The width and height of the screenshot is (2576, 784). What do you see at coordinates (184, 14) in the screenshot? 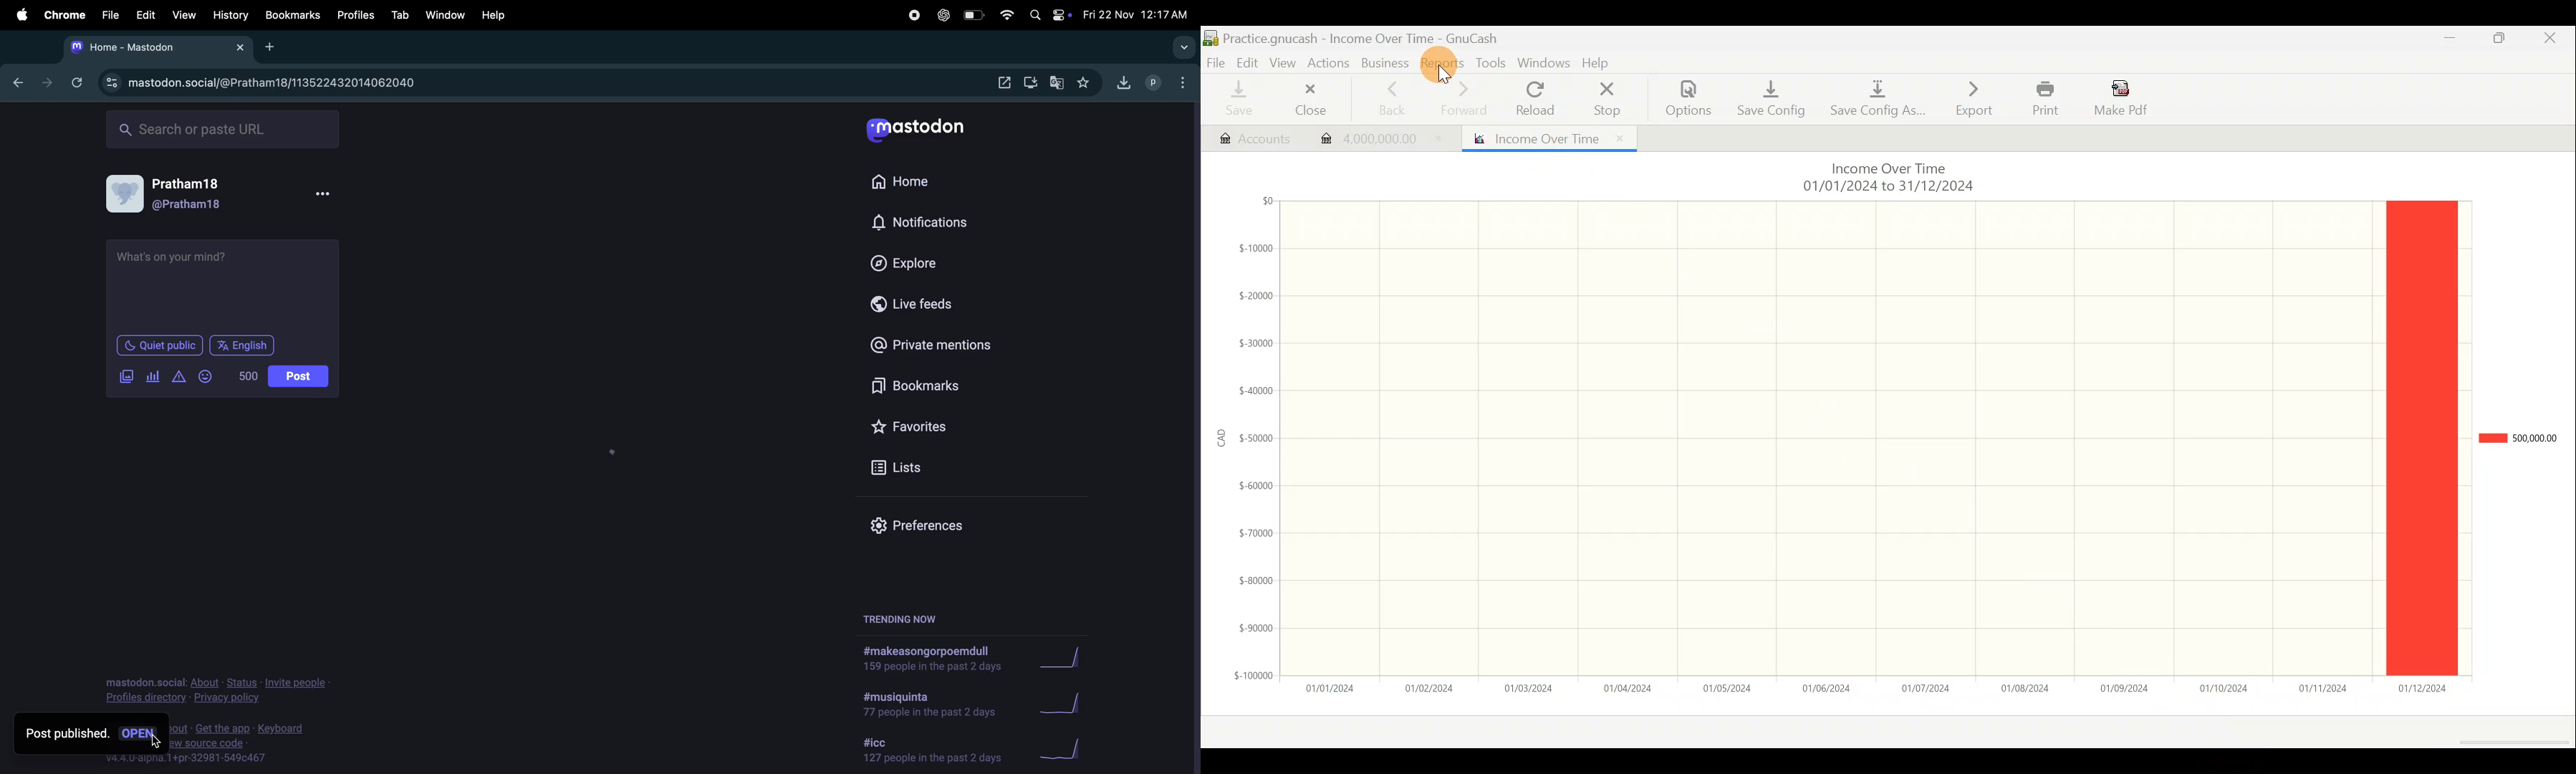
I see `view` at bounding box center [184, 14].